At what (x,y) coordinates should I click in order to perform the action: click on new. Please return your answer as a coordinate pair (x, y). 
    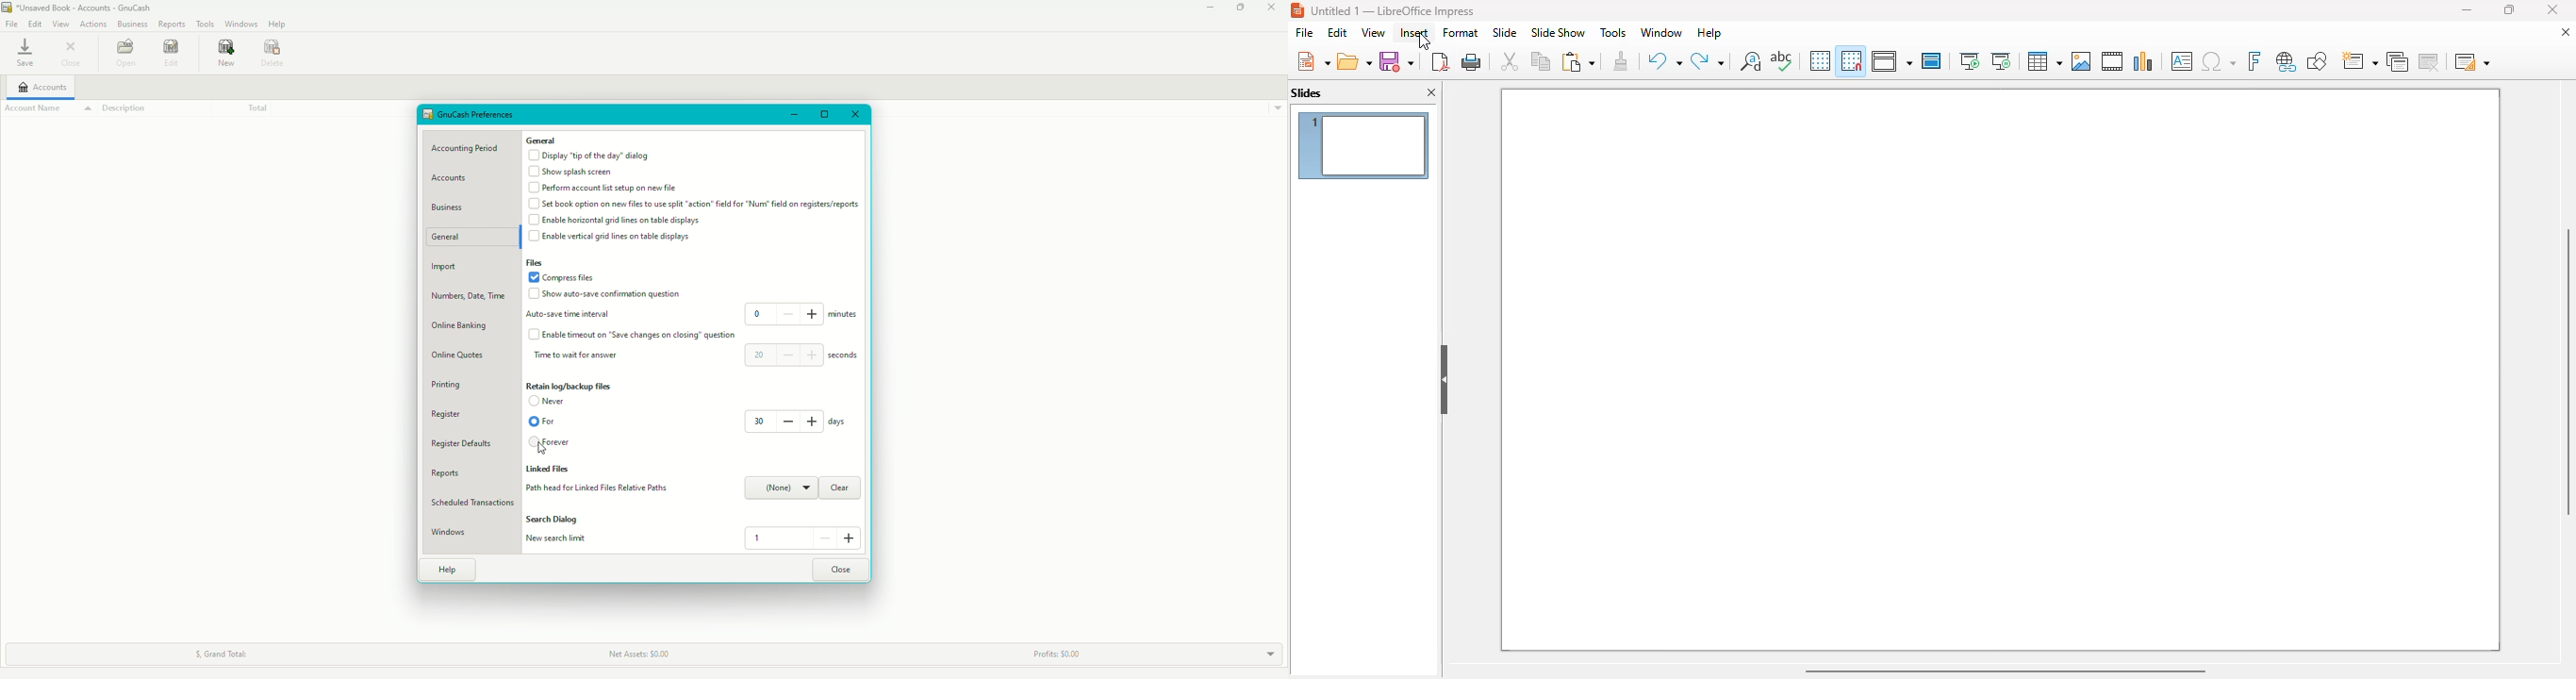
    Looking at the image, I should click on (223, 55).